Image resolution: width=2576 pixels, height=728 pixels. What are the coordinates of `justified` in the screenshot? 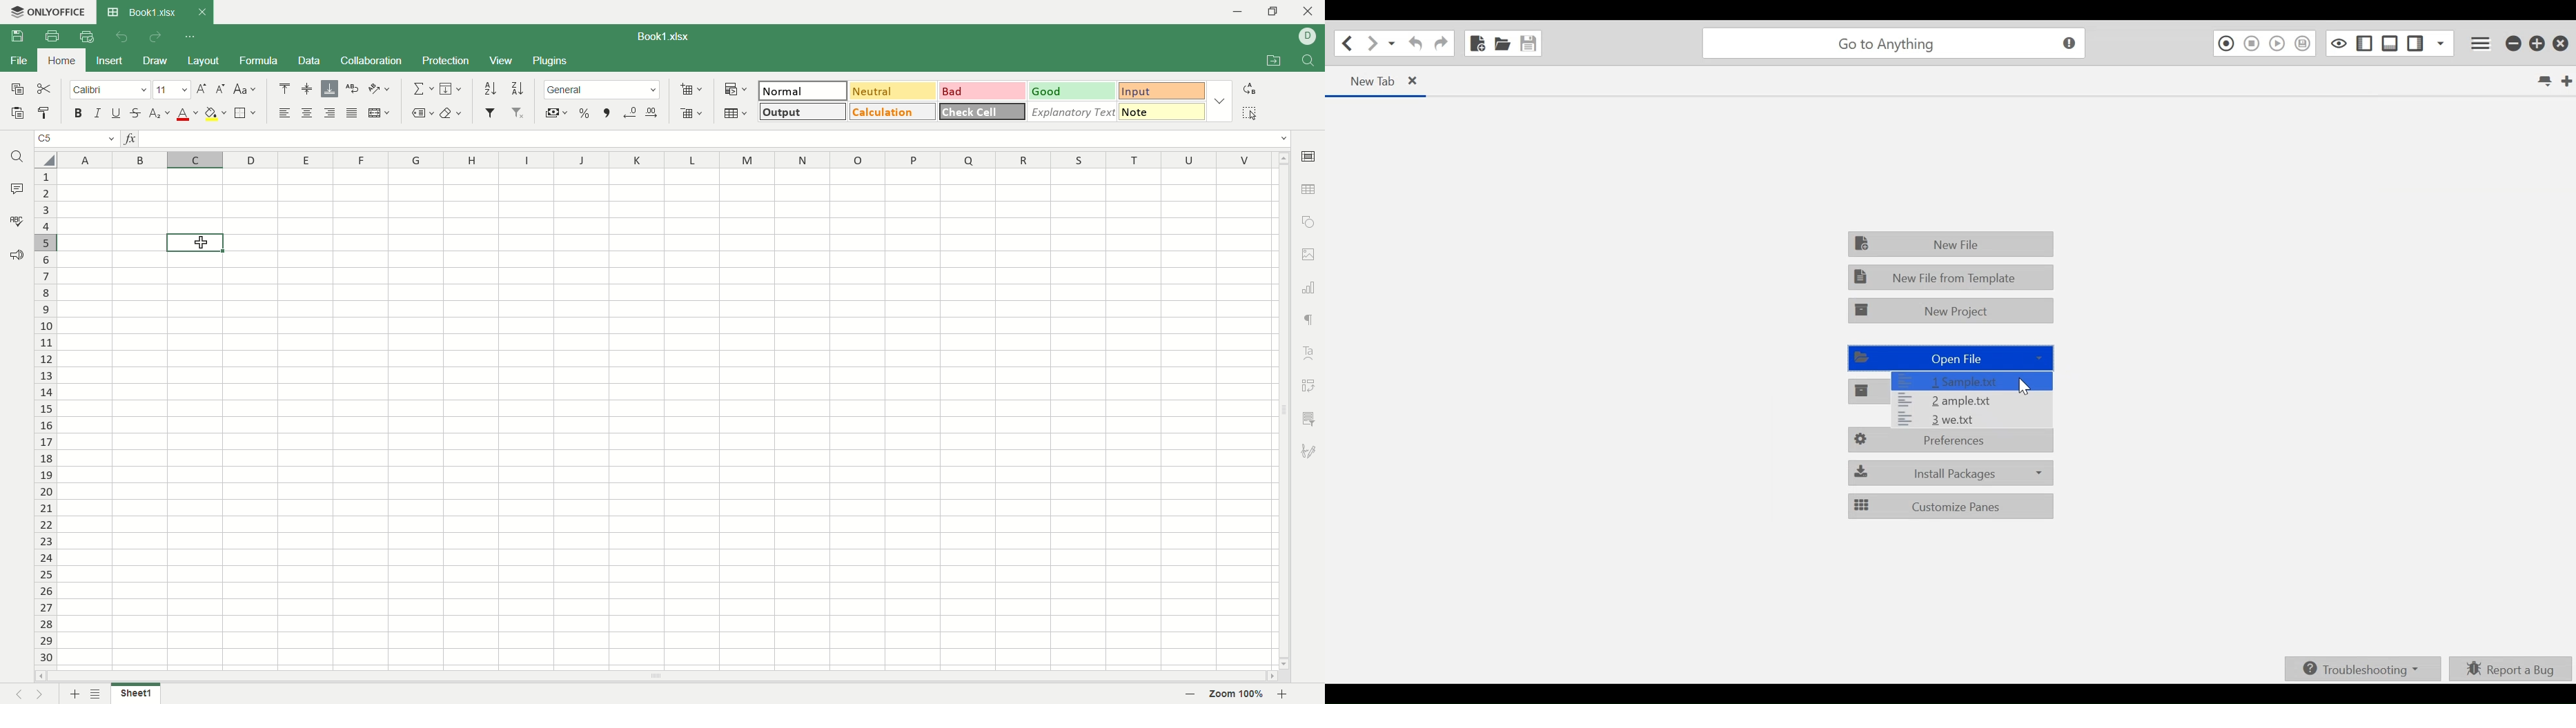 It's located at (351, 114).